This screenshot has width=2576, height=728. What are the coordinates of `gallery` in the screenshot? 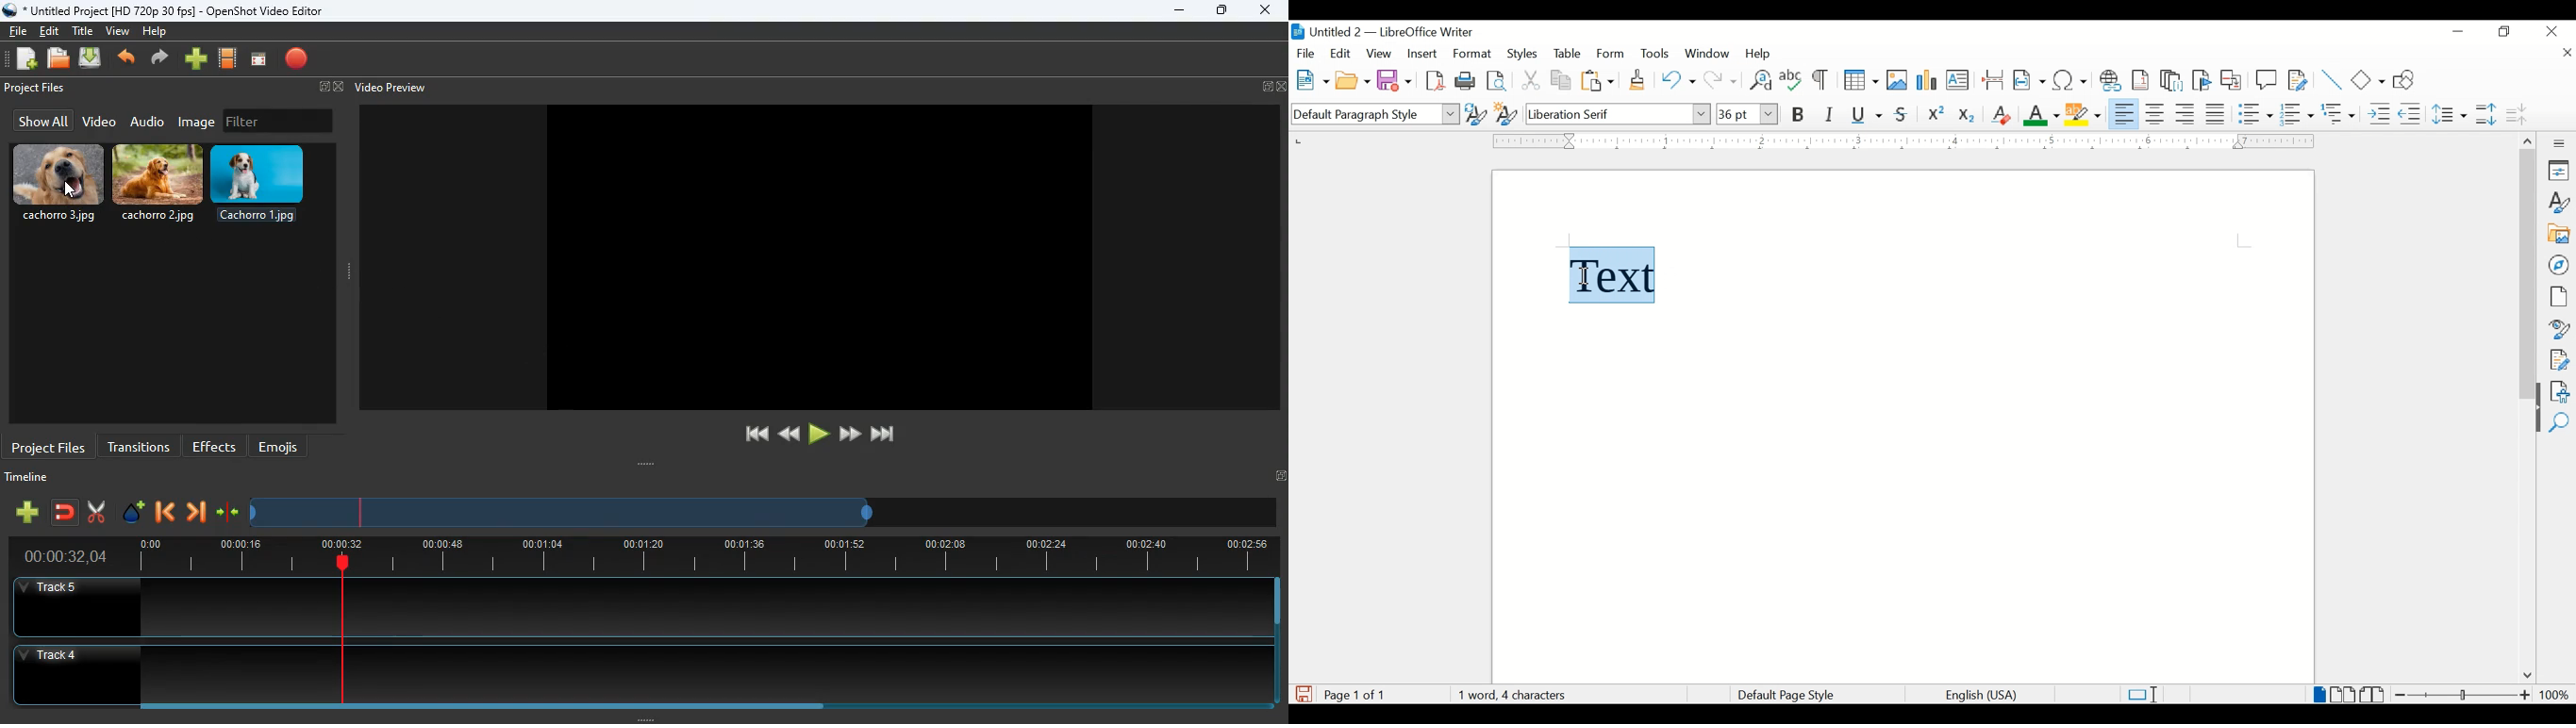 It's located at (2560, 234).